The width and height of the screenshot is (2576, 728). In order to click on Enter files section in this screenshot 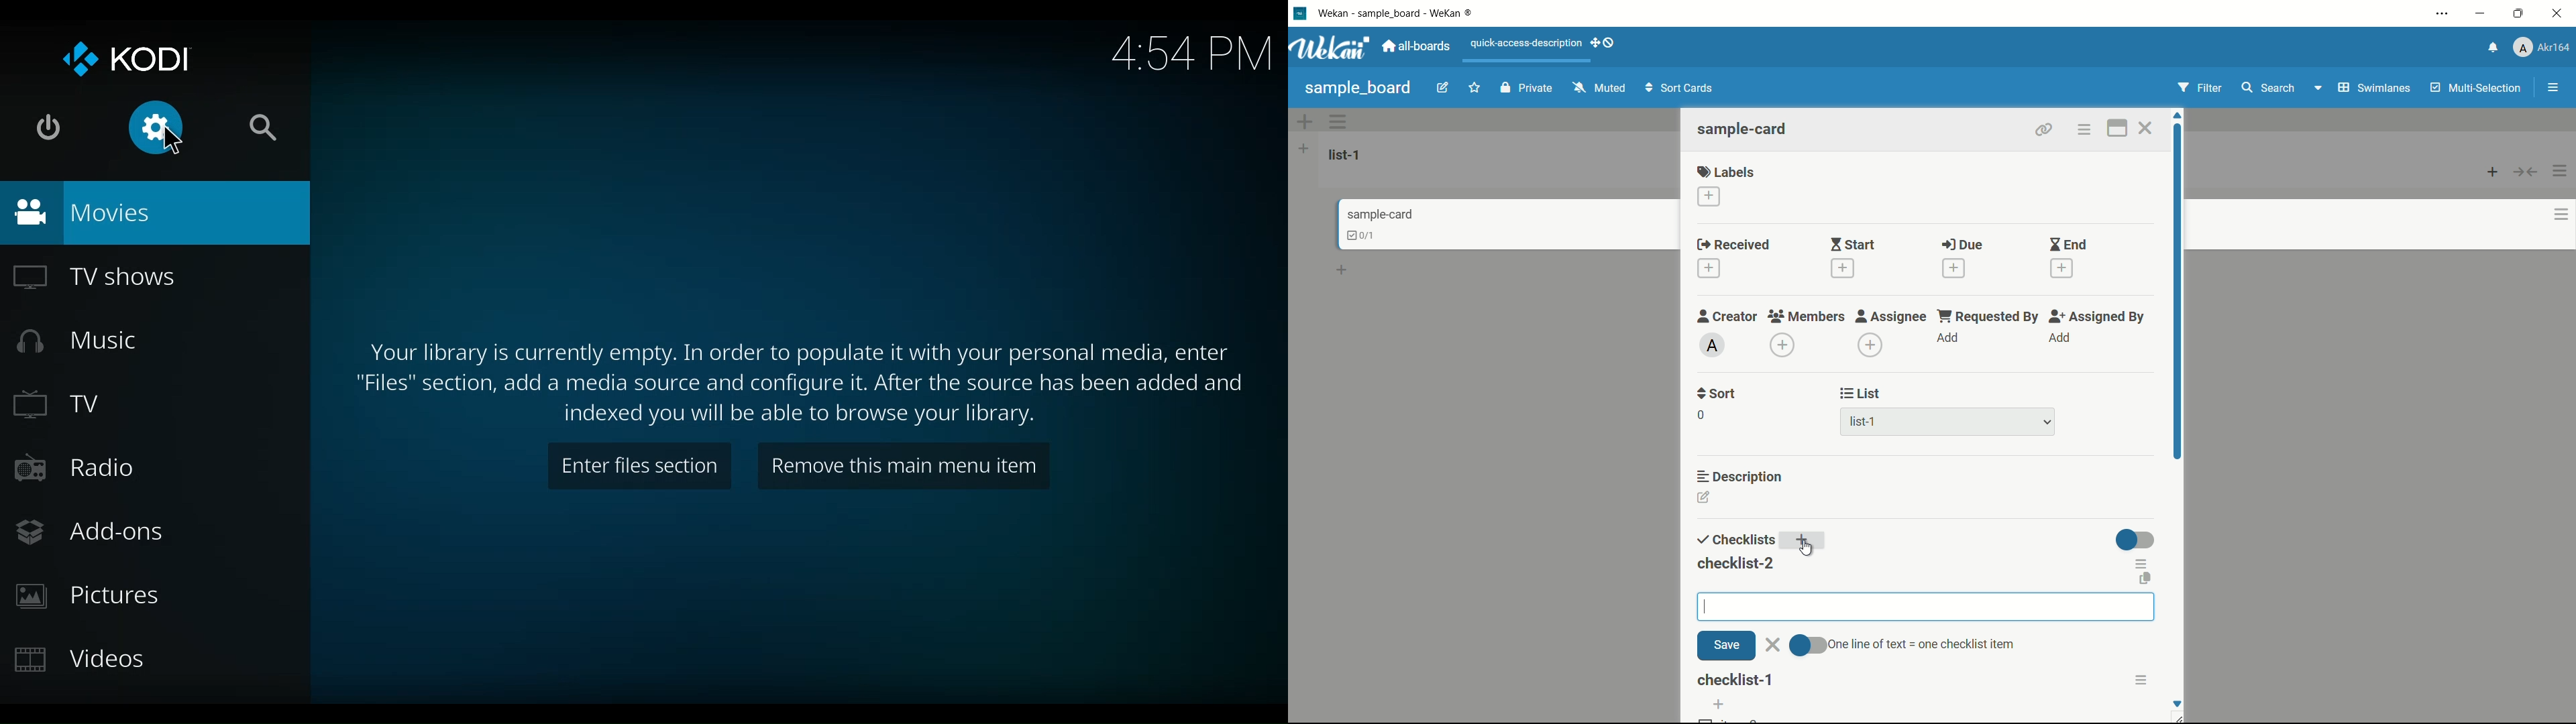, I will do `click(639, 464)`.